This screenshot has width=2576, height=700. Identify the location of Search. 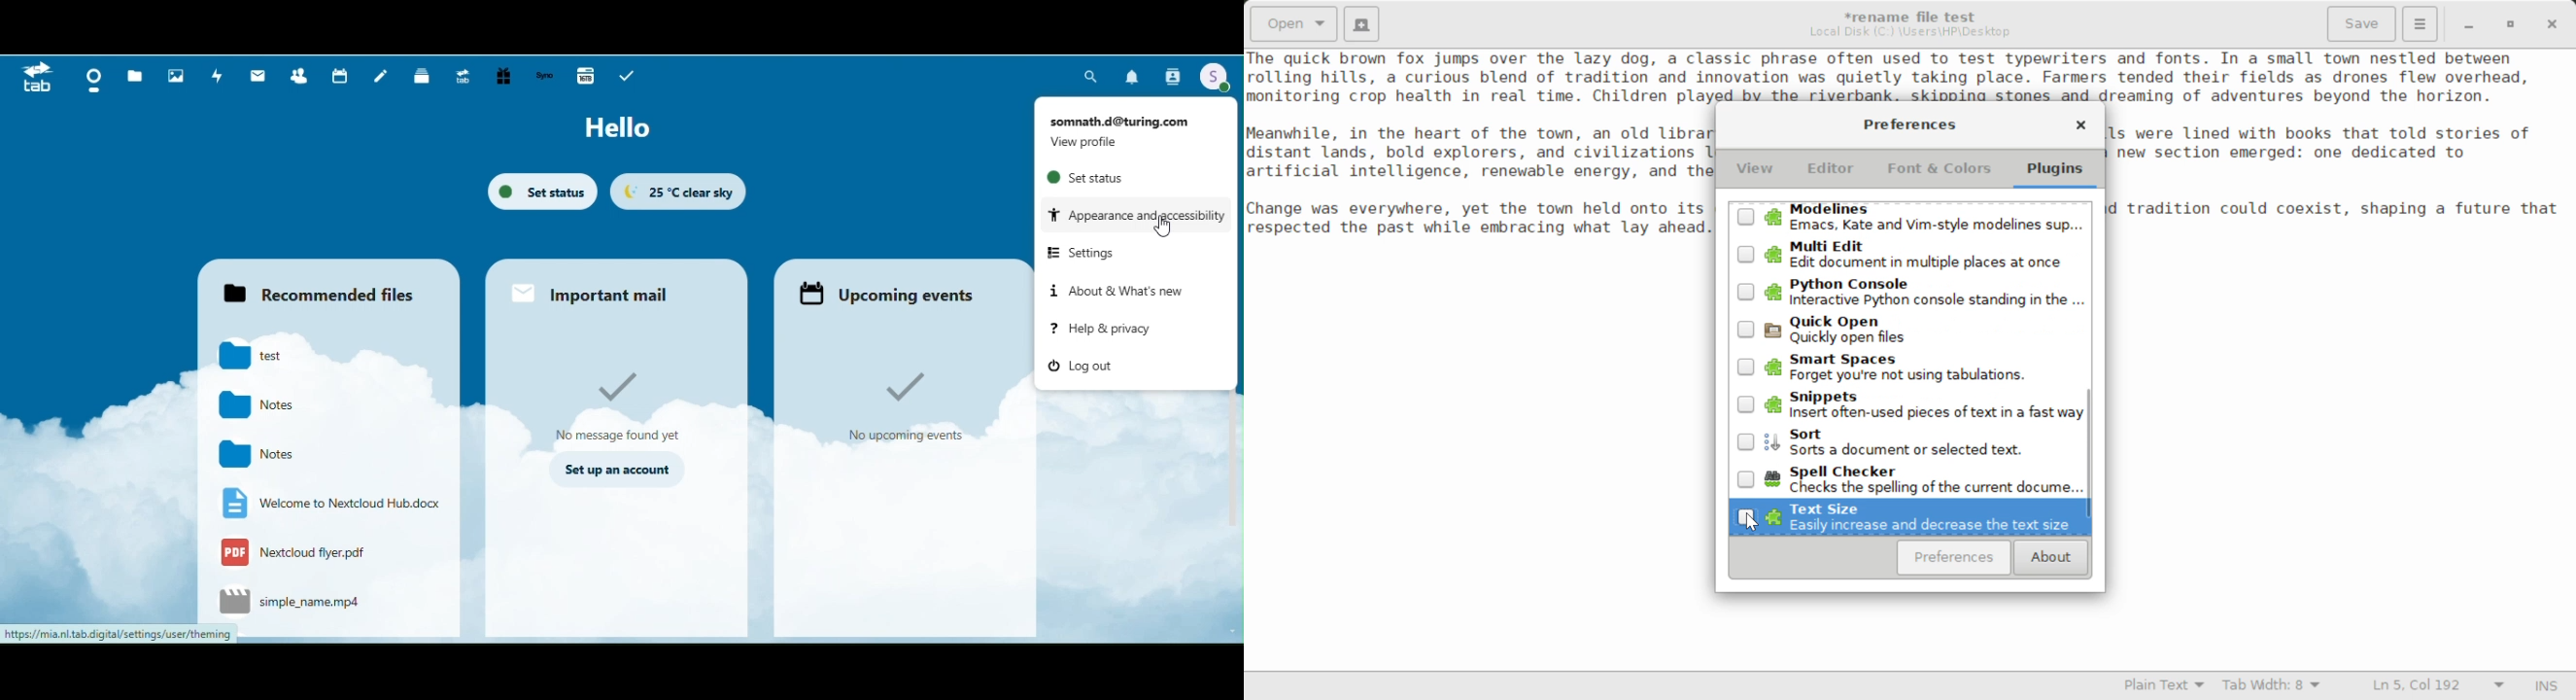
(1092, 76).